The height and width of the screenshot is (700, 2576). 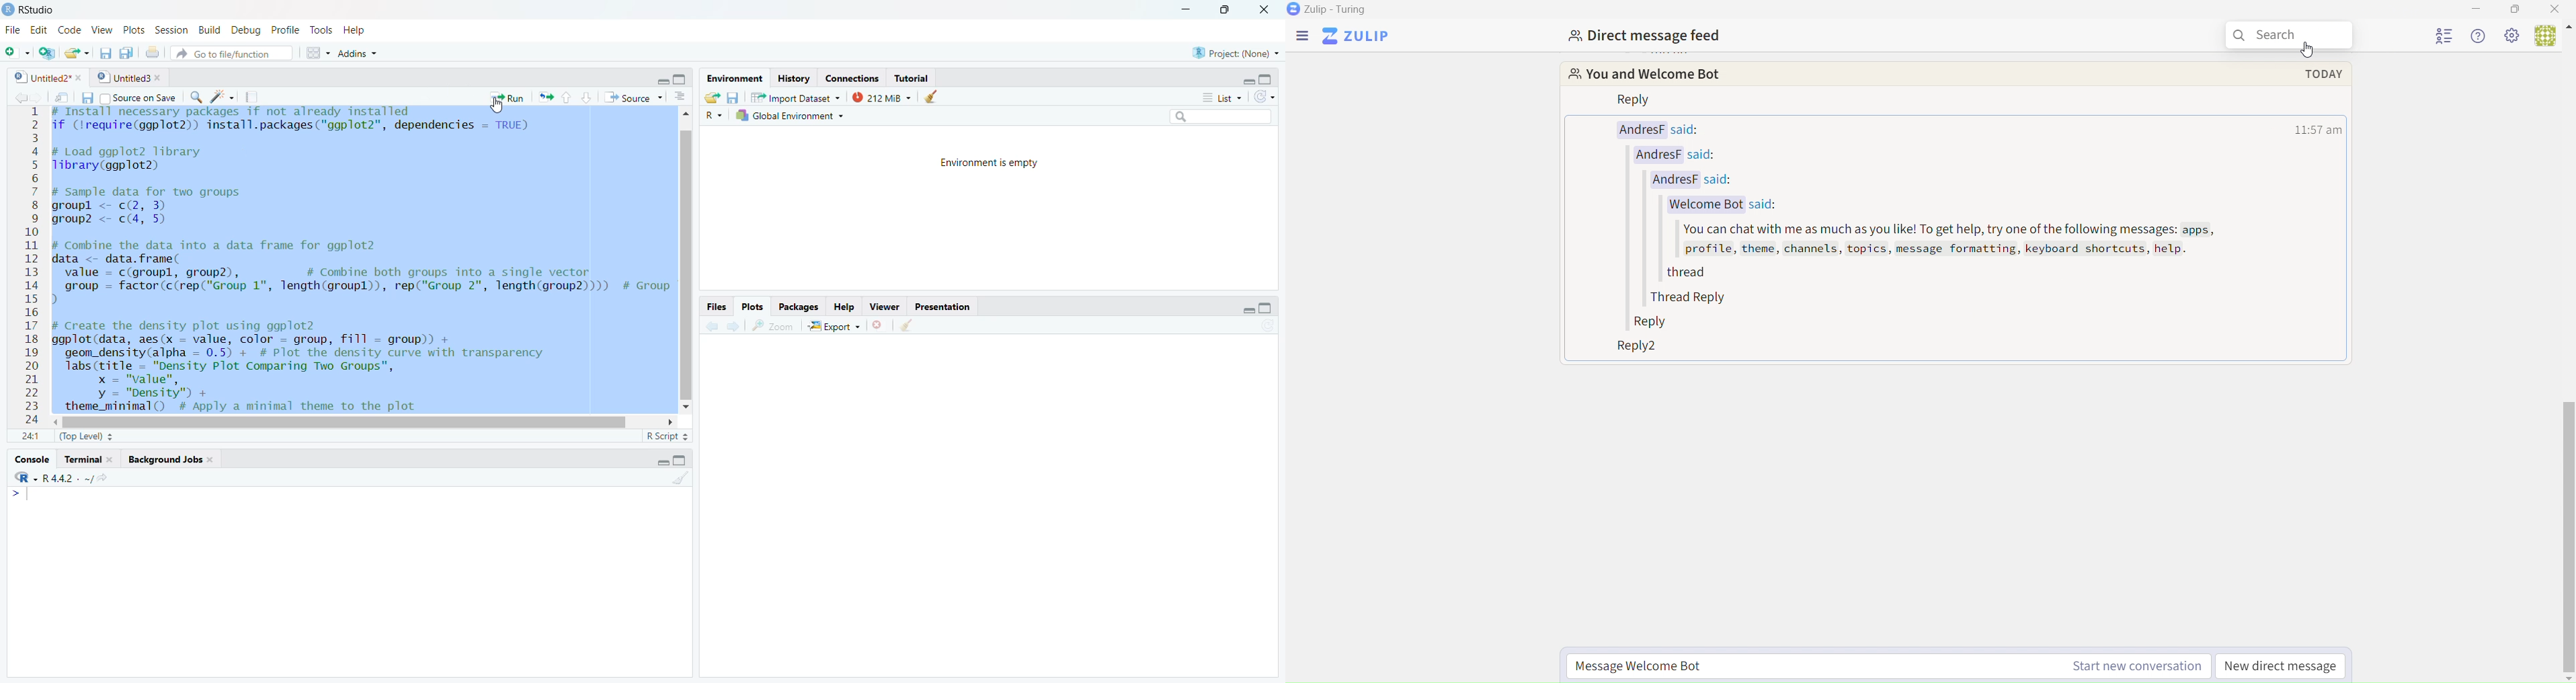 I want to click on 1, so click(x=31, y=115).